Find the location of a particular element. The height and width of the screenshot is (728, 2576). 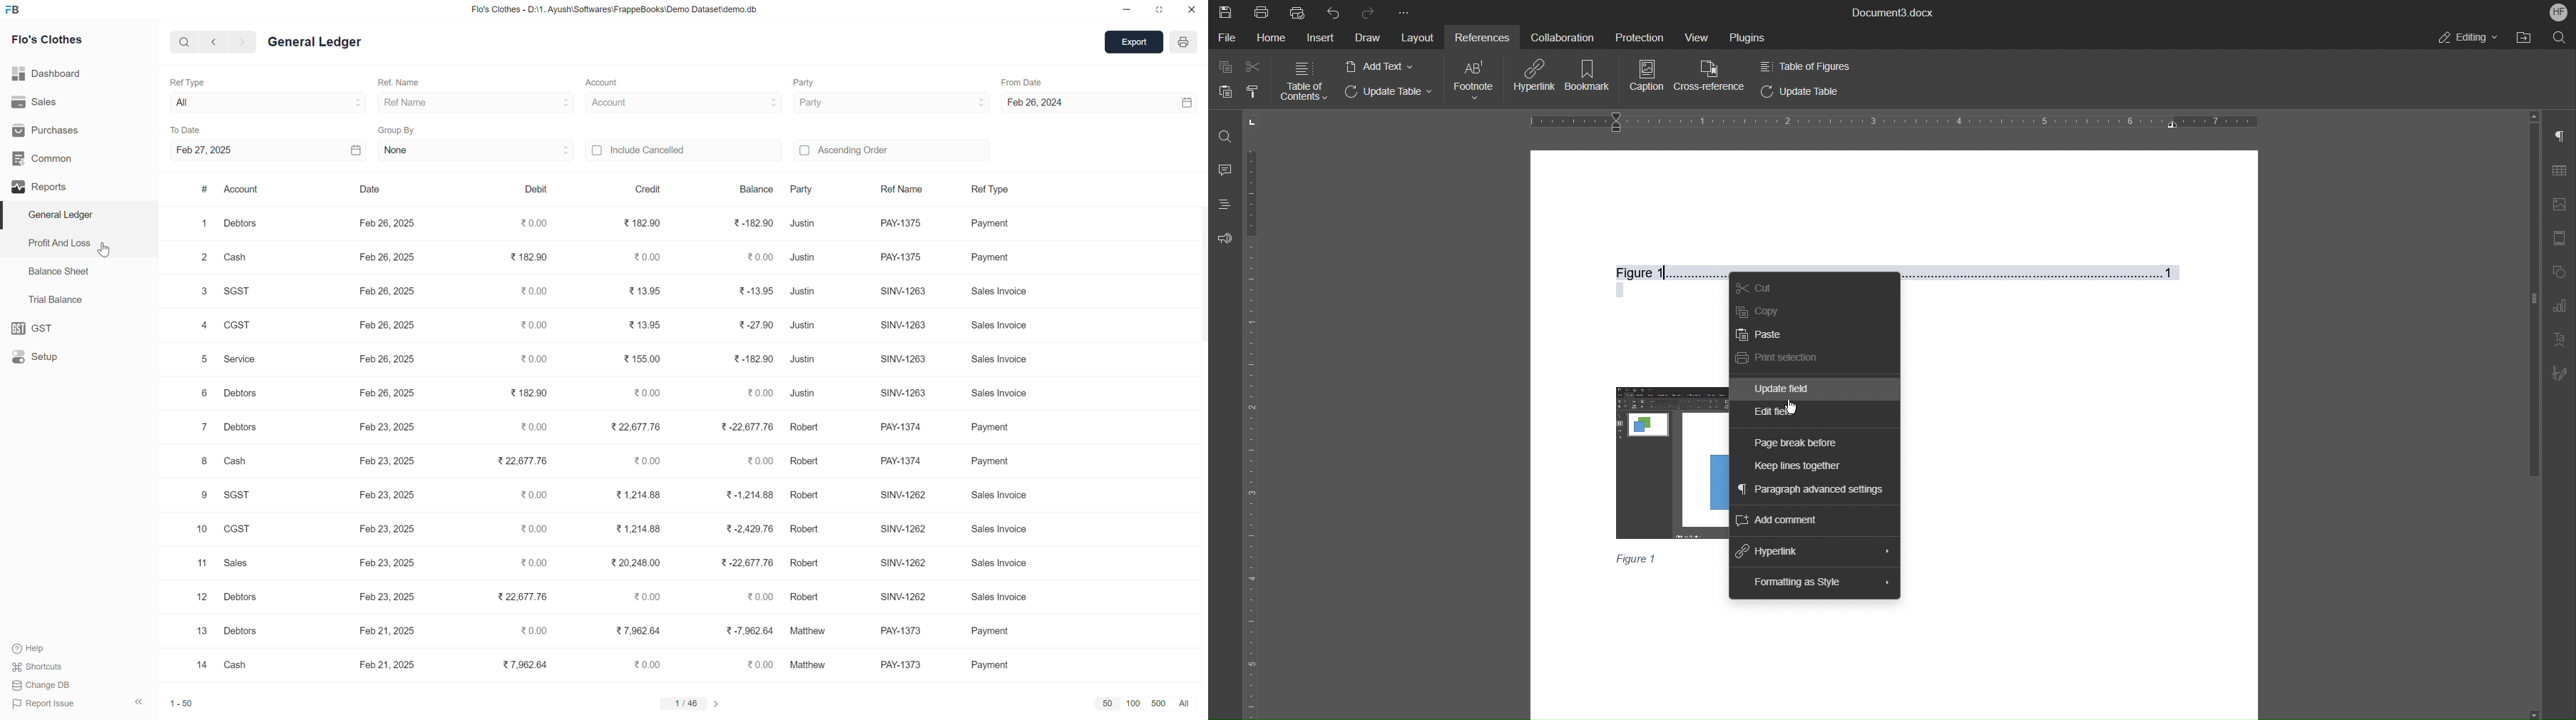

Ref Name is located at coordinates (903, 191).